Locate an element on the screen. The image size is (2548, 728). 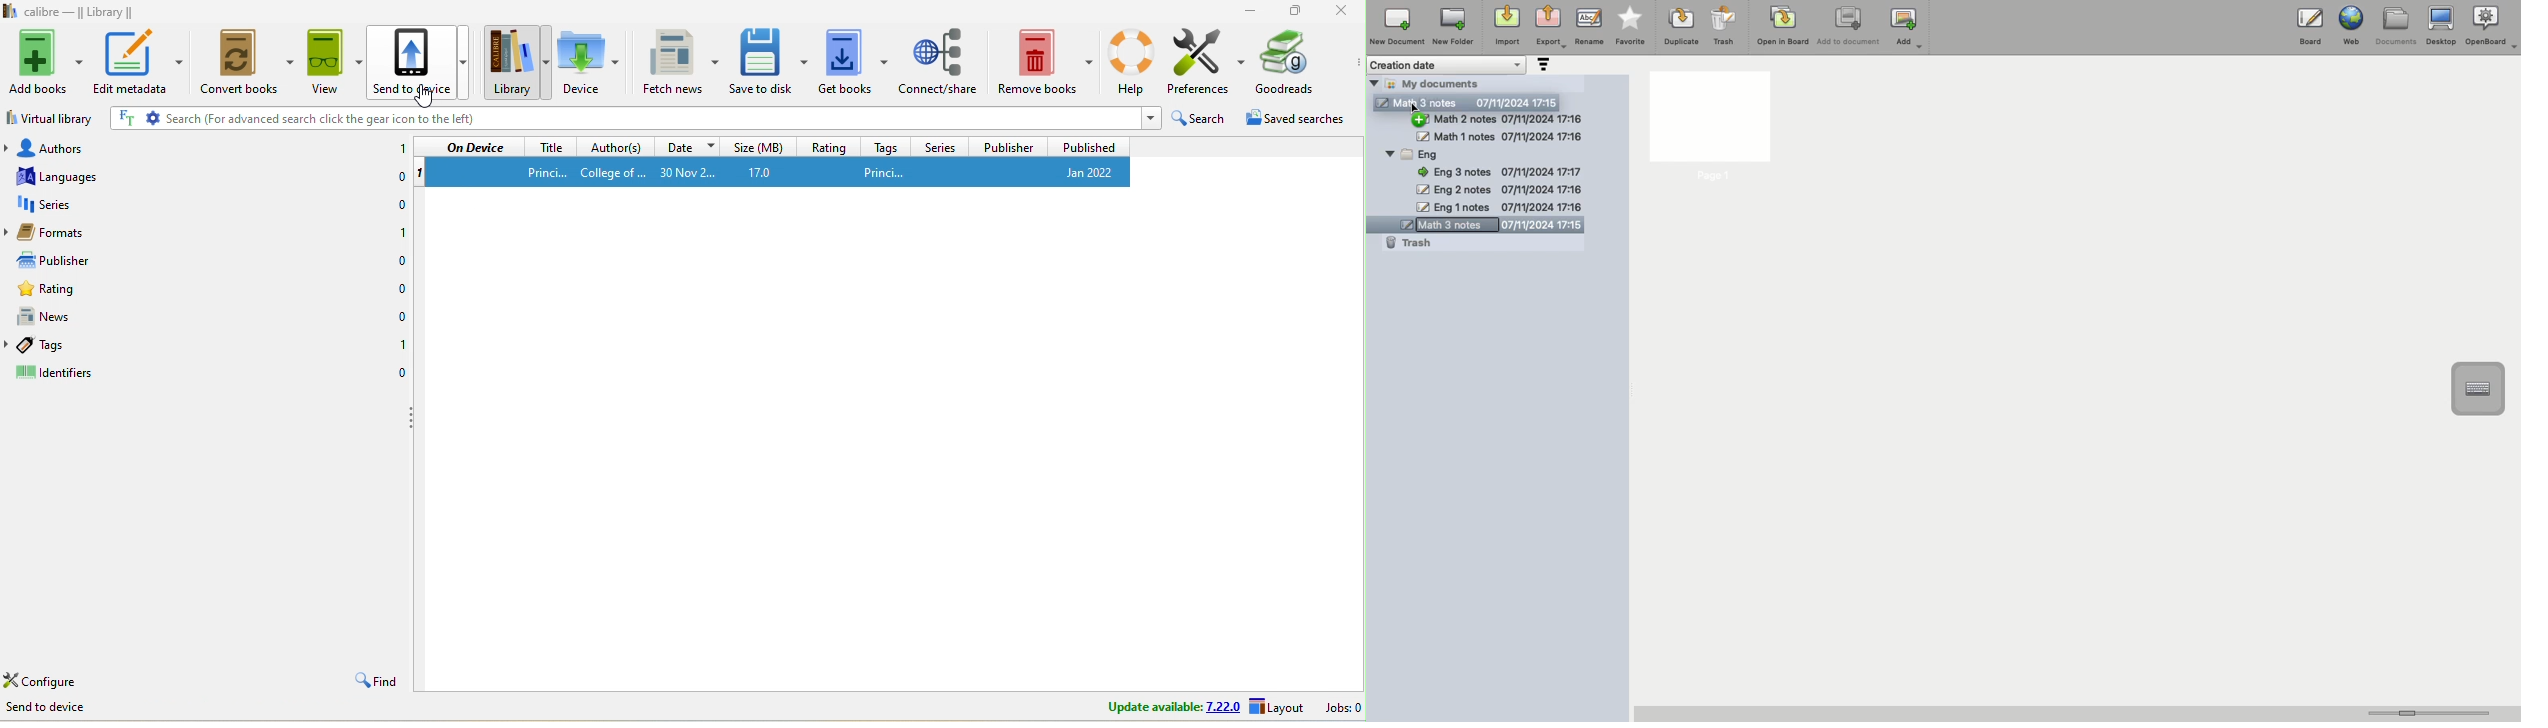
1 is located at coordinates (394, 149).